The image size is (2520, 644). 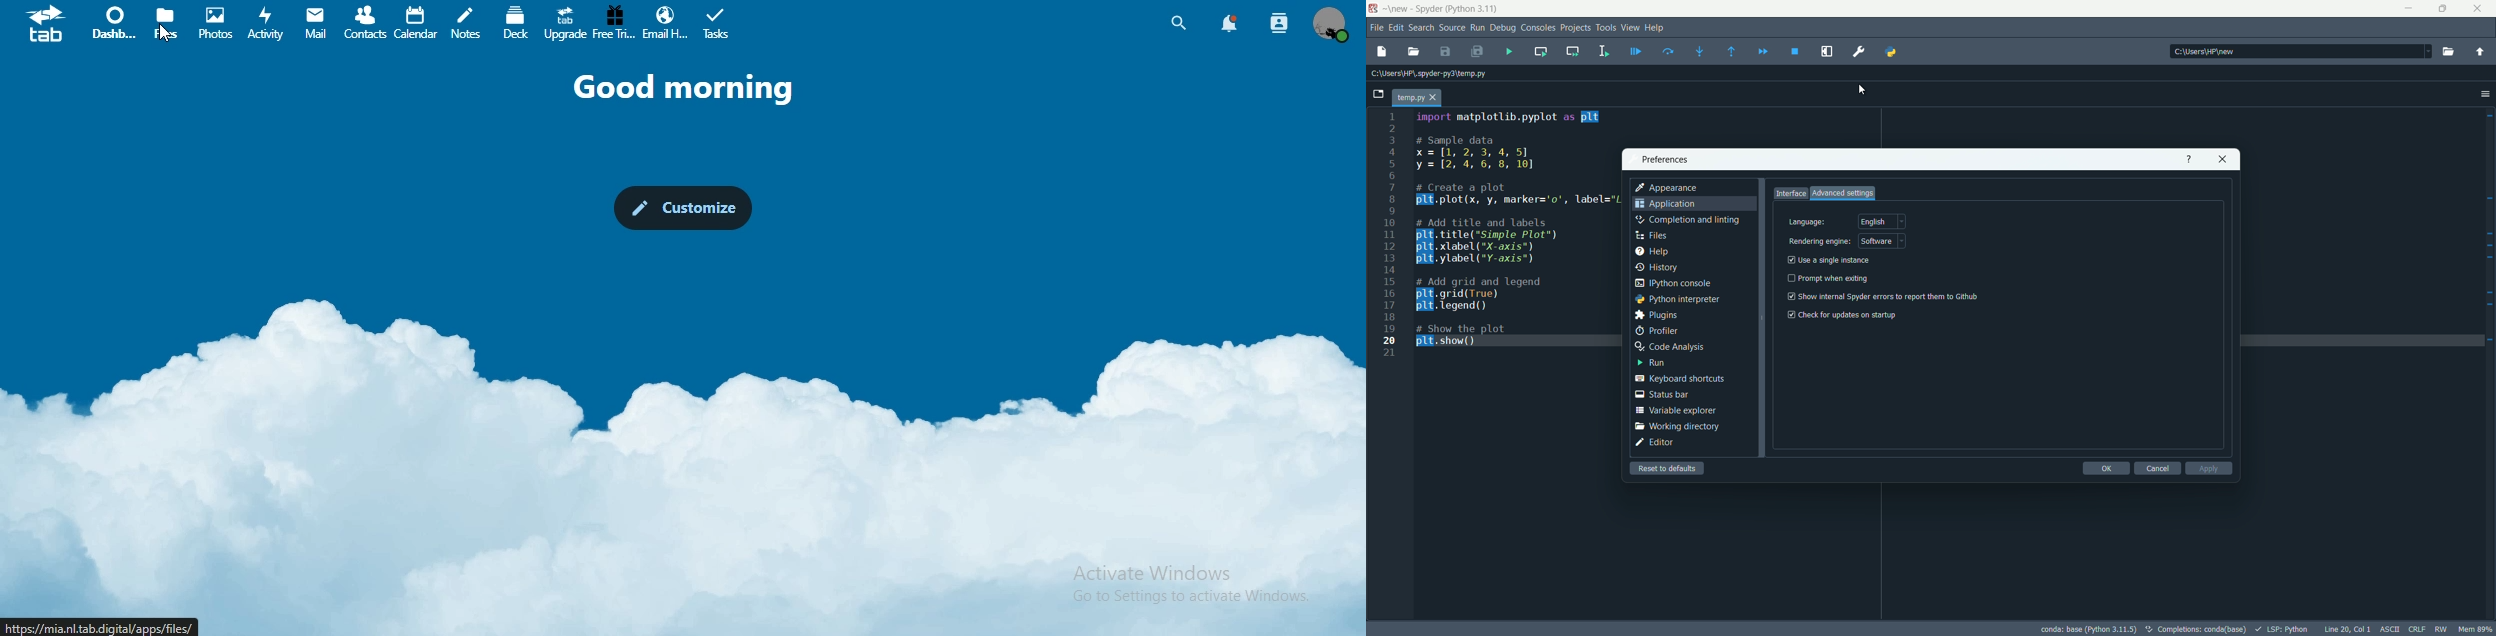 I want to click on application, so click(x=1666, y=204).